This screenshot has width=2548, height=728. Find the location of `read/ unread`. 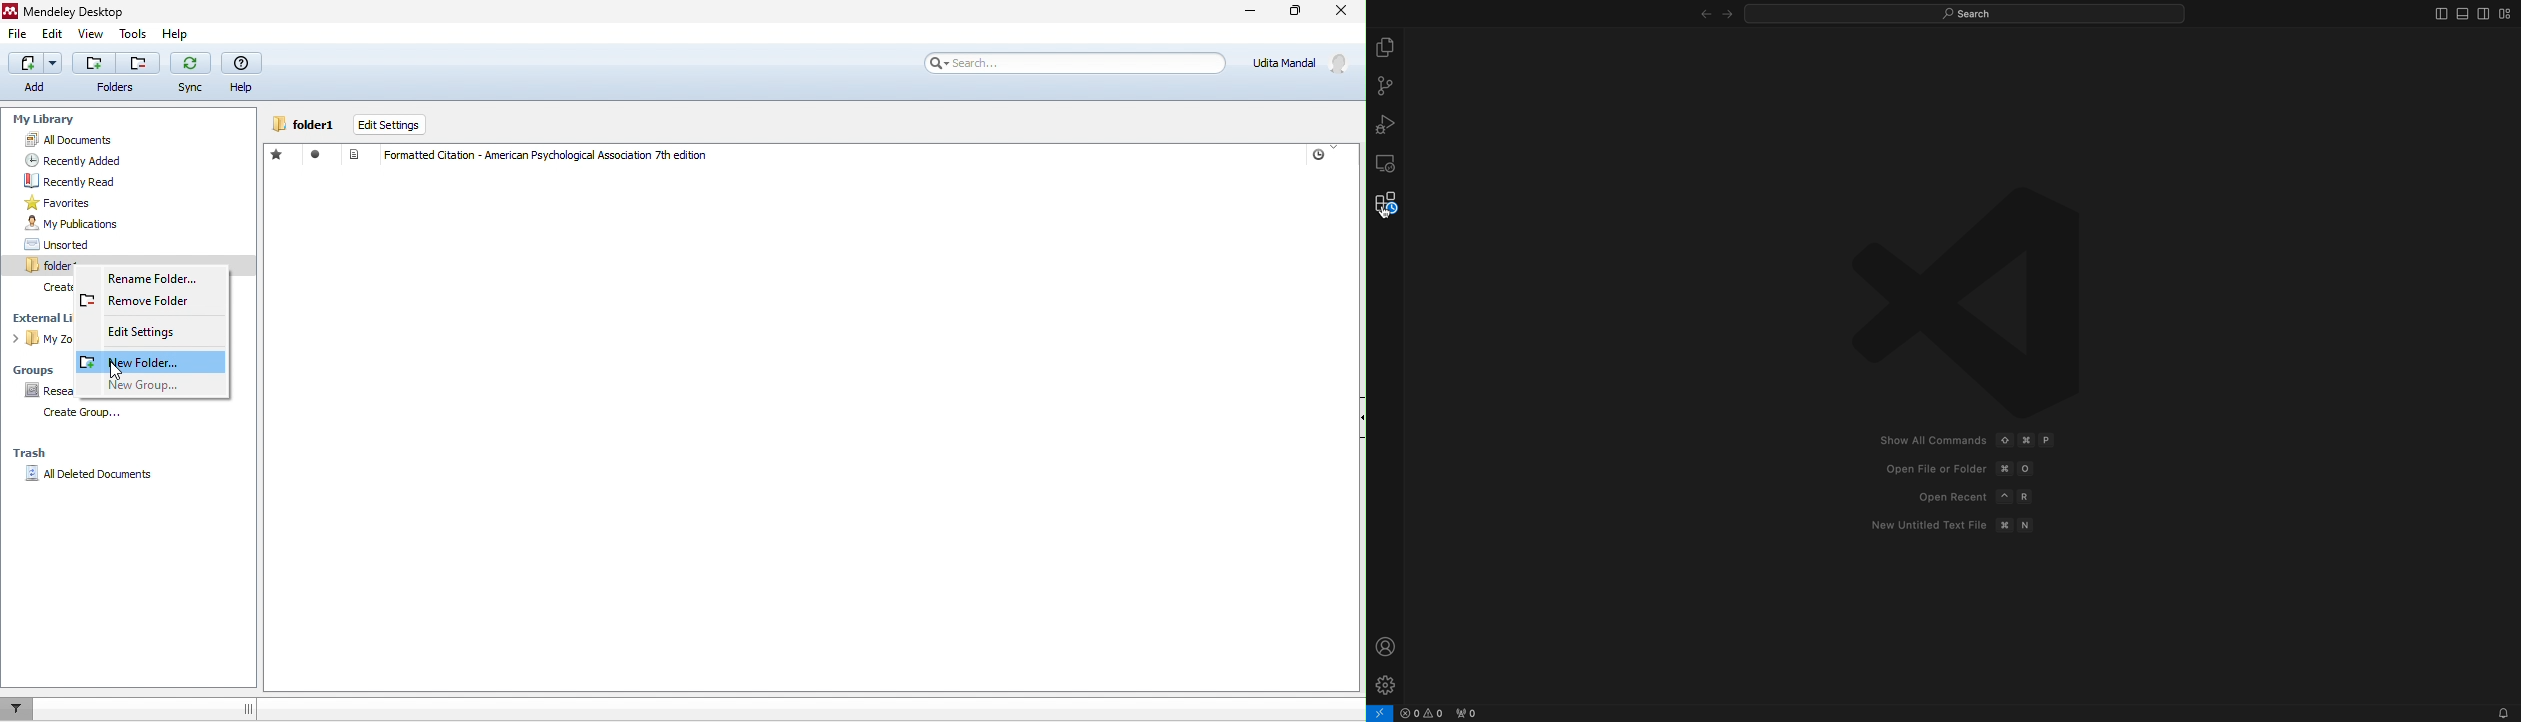

read/ unread is located at coordinates (318, 157).